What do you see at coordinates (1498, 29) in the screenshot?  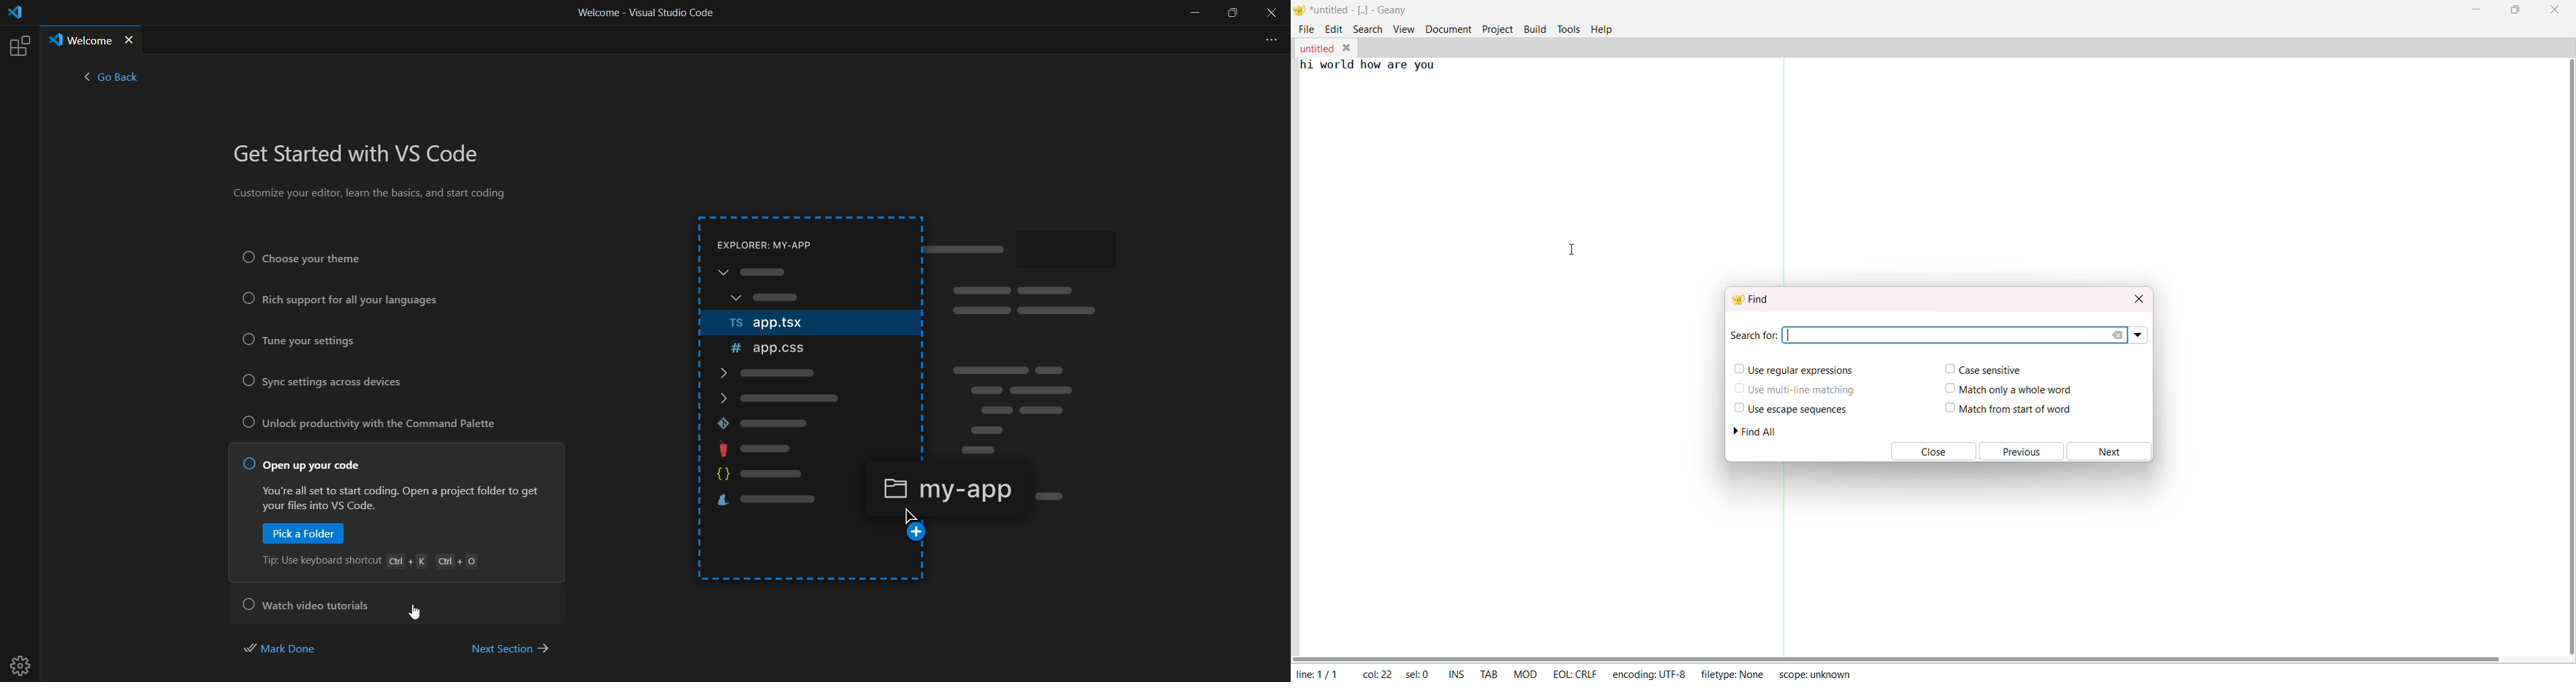 I see `project` at bounding box center [1498, 29].